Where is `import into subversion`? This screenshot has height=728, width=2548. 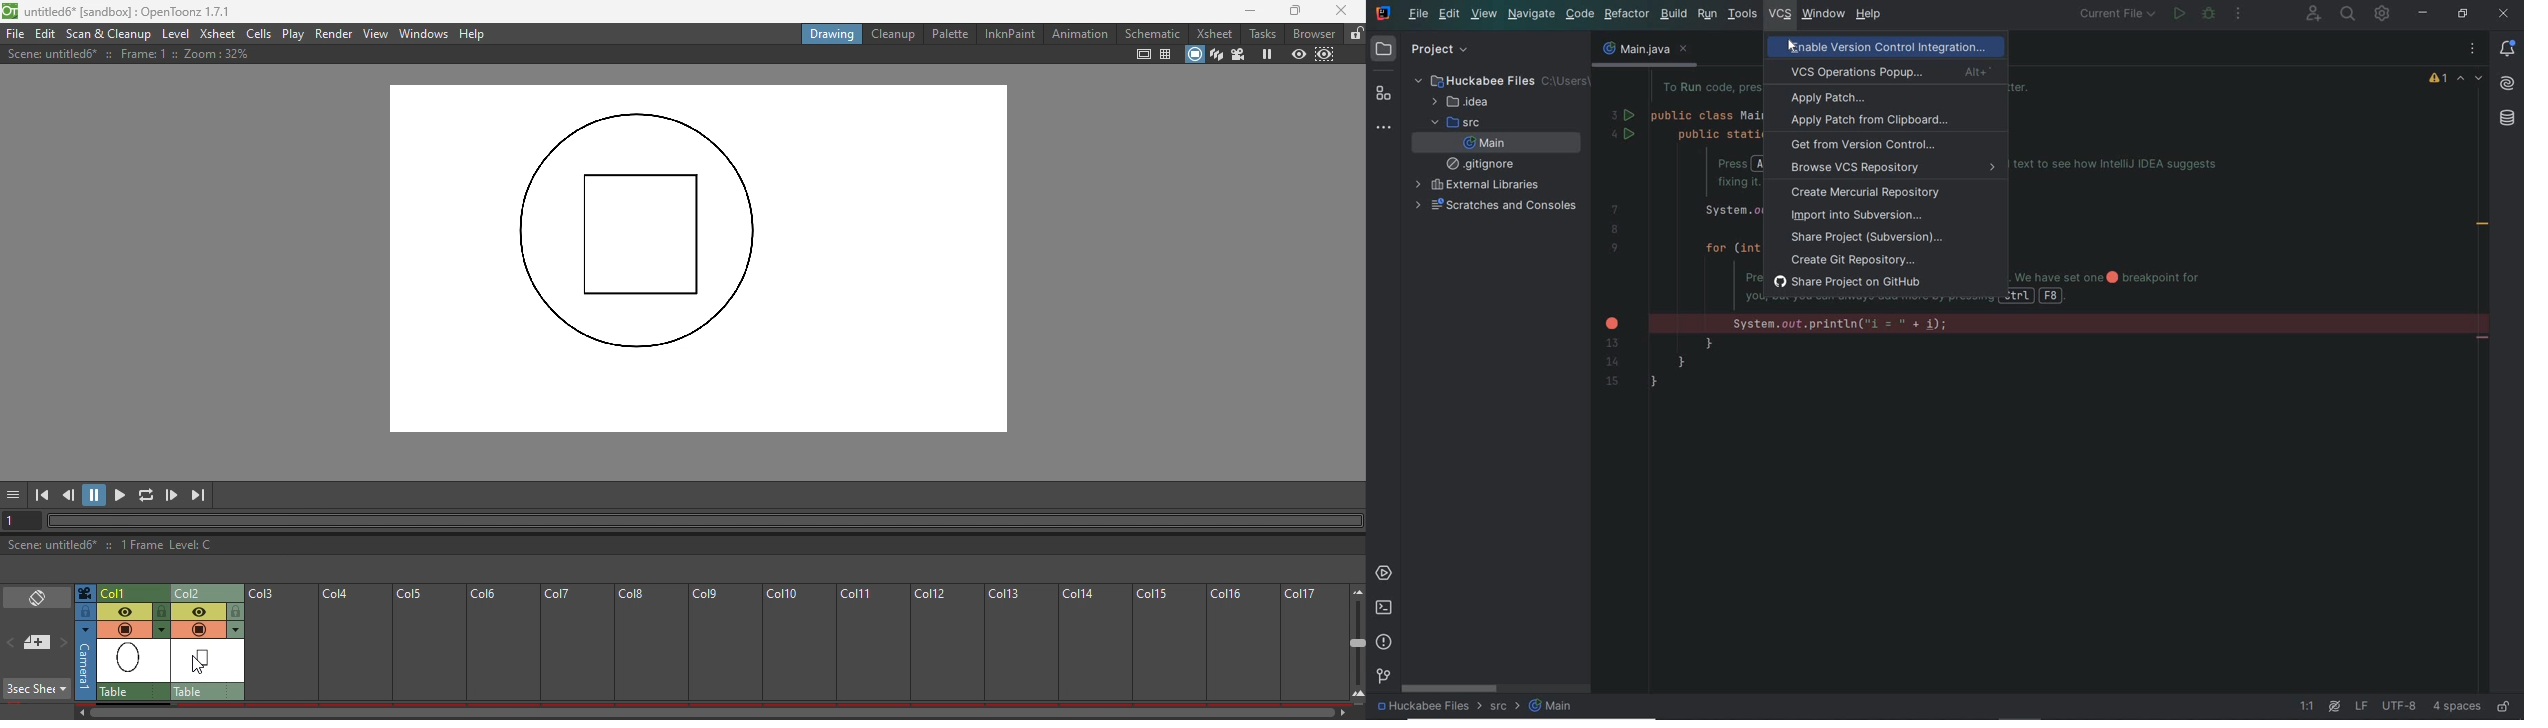 import into subversion is located at coordinates (1855, 217).